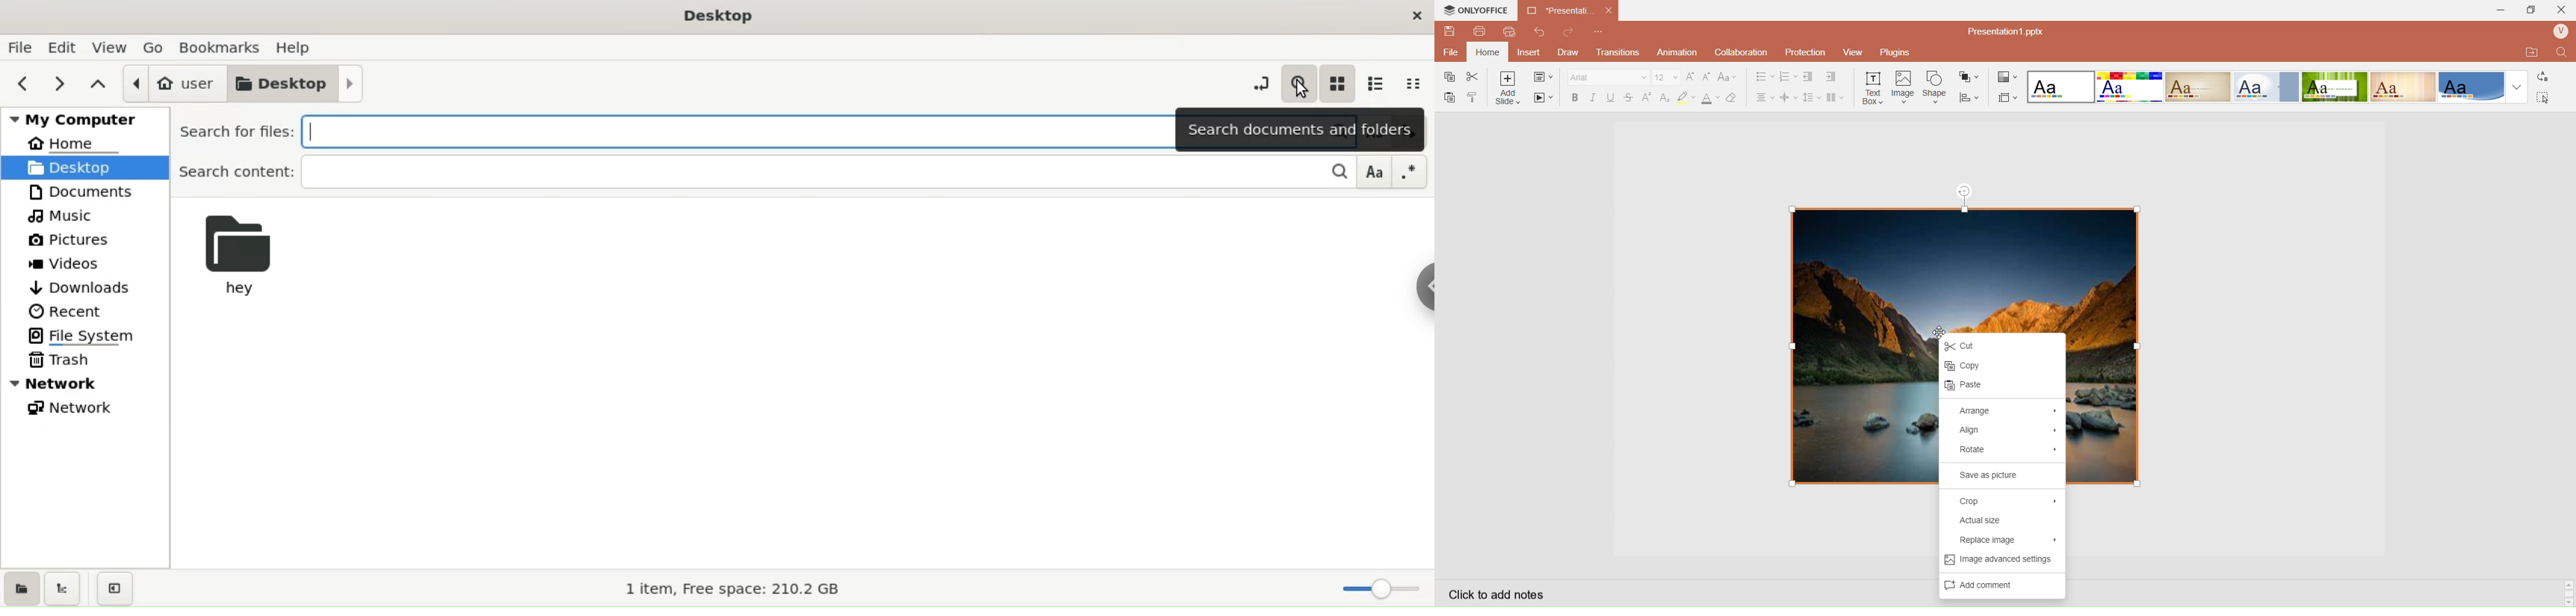  Describe the element at coordinates (1970, 98) in the screenshot. I see `Align Shape` at that location.